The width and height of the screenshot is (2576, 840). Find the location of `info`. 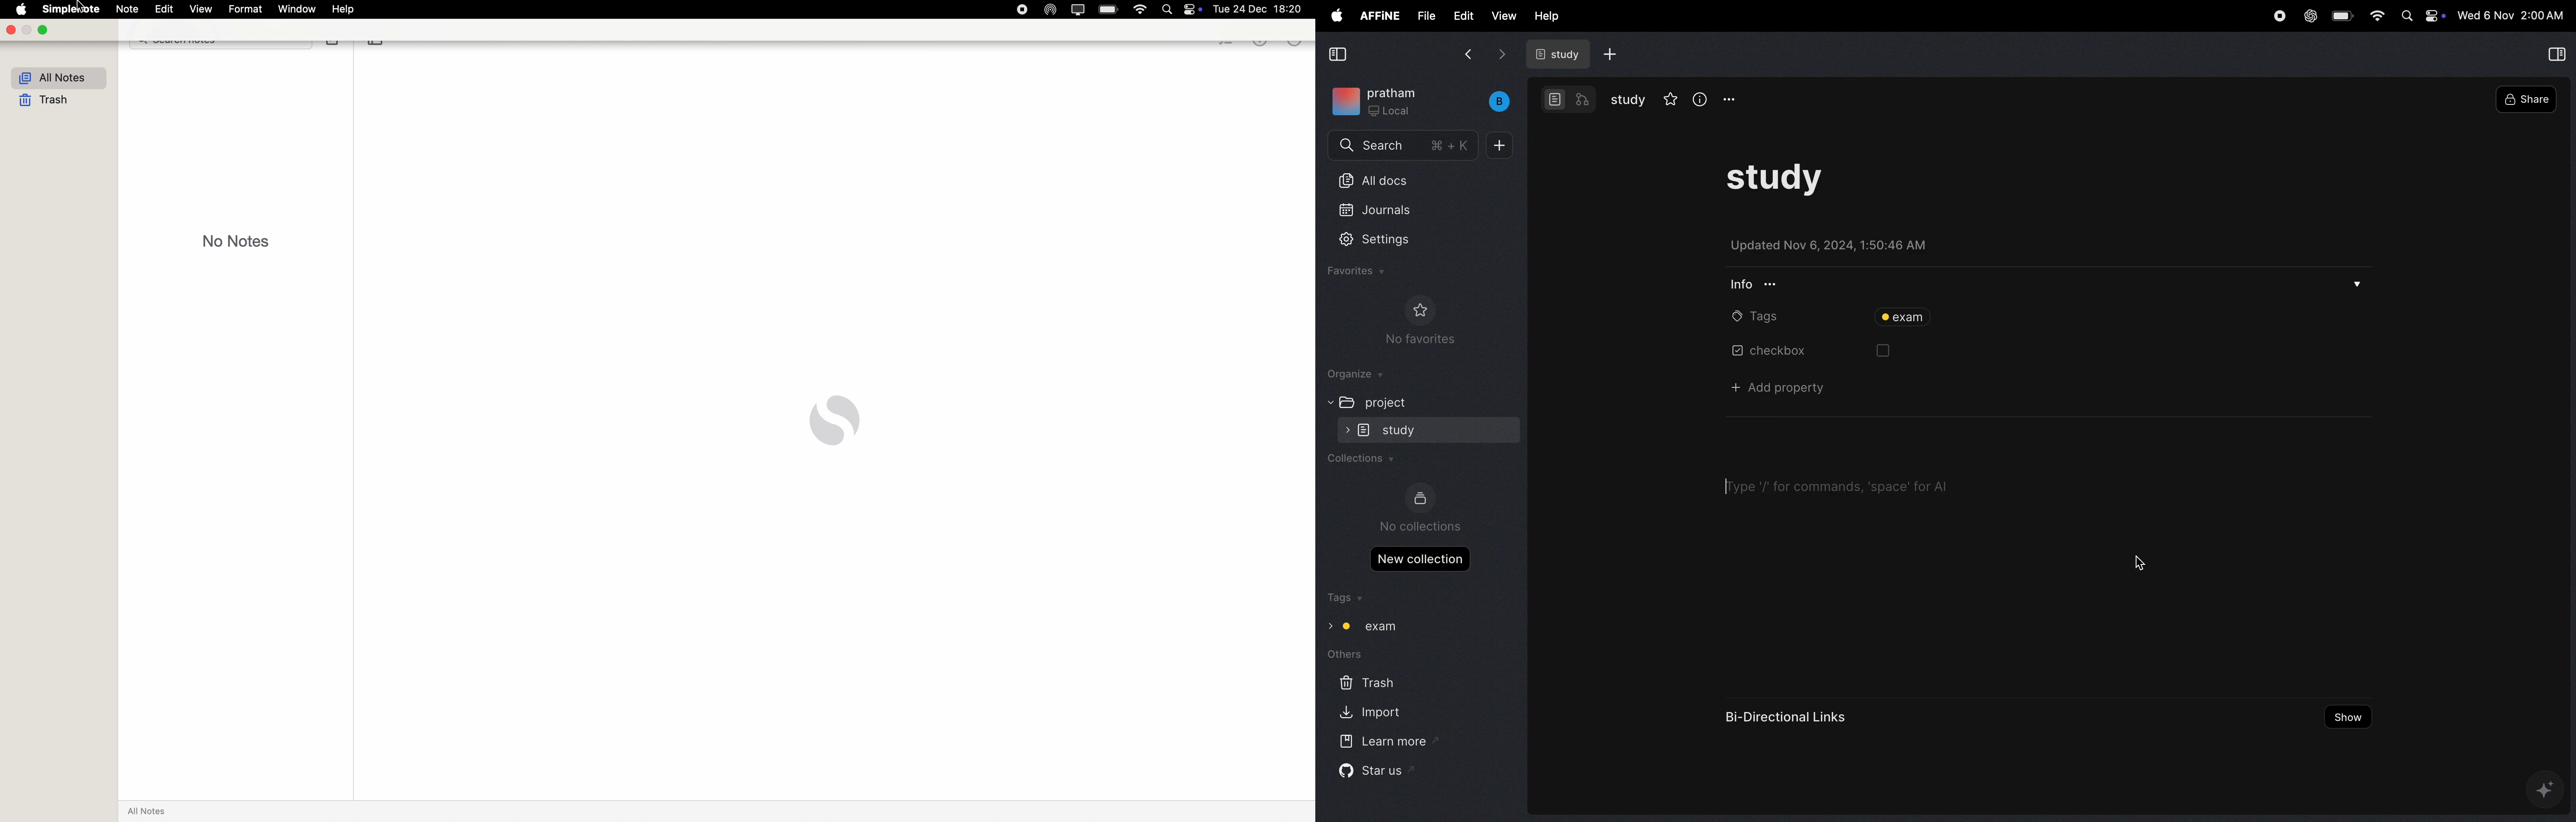

info is located at coordinates (1757, 285).